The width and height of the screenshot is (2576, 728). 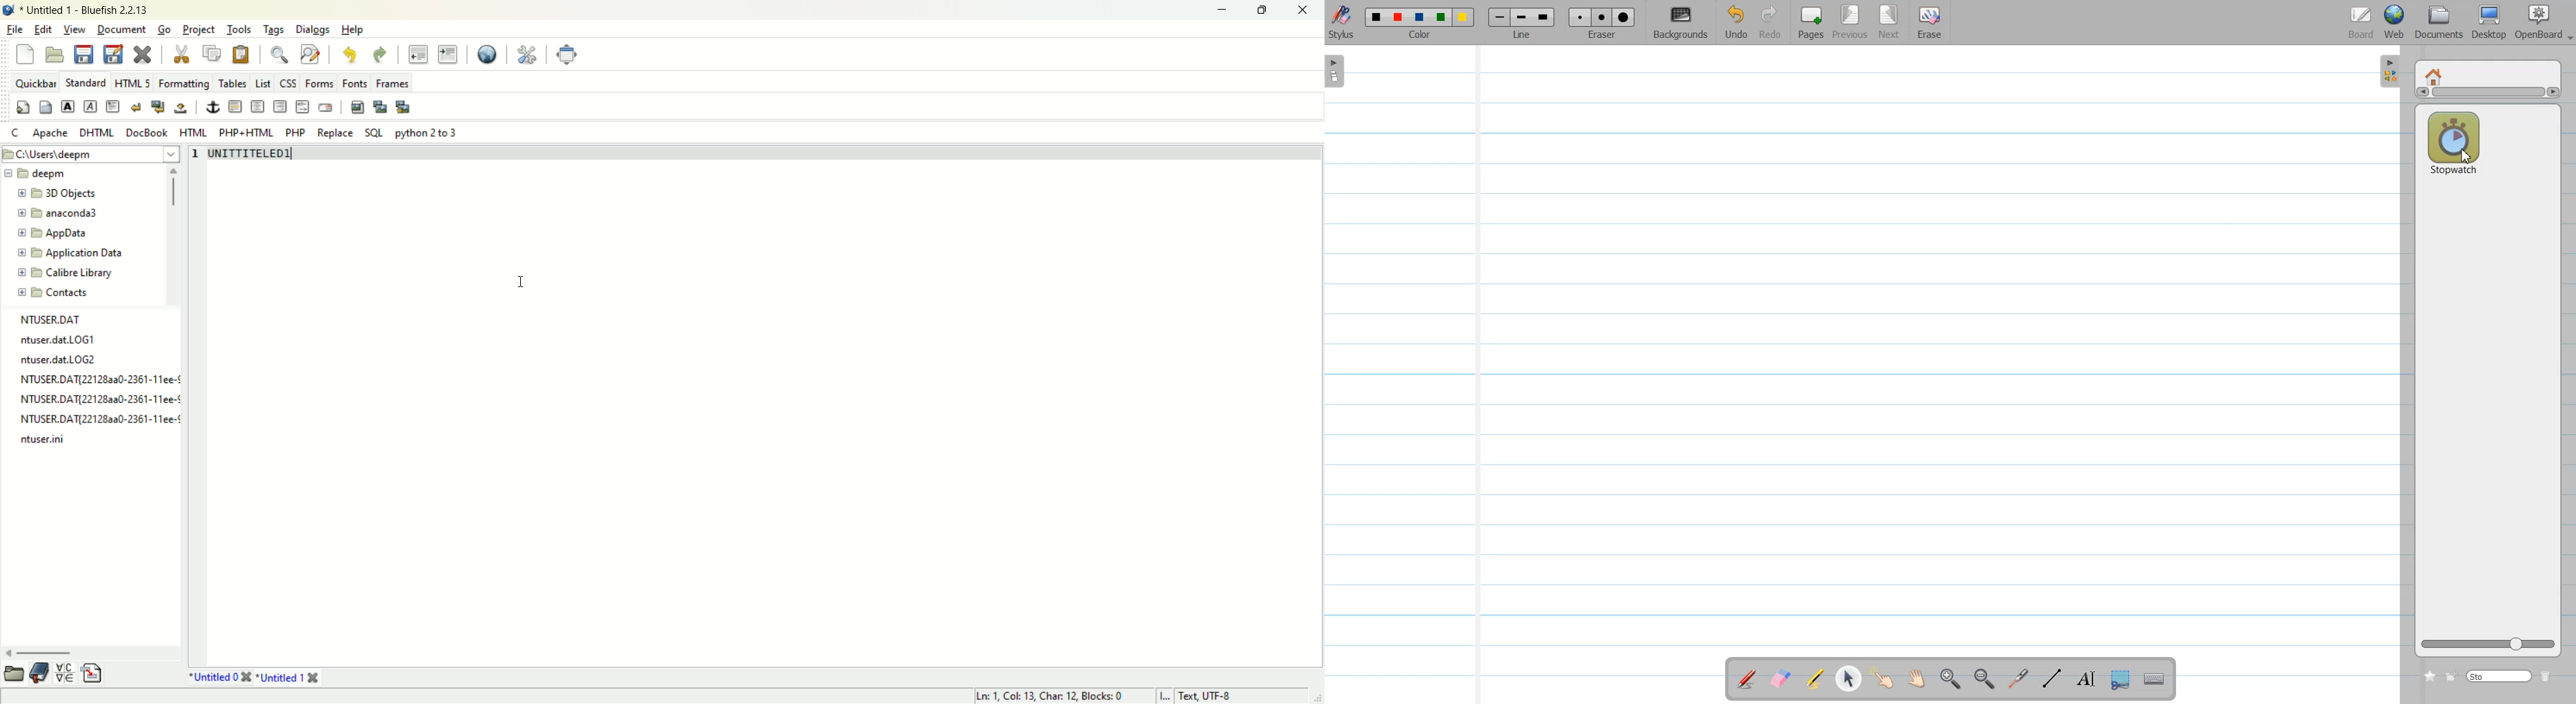 What do you see at coordinates (1262, 10) in the screenshot?
I see `maximize` at bounding box center [1262, 10].